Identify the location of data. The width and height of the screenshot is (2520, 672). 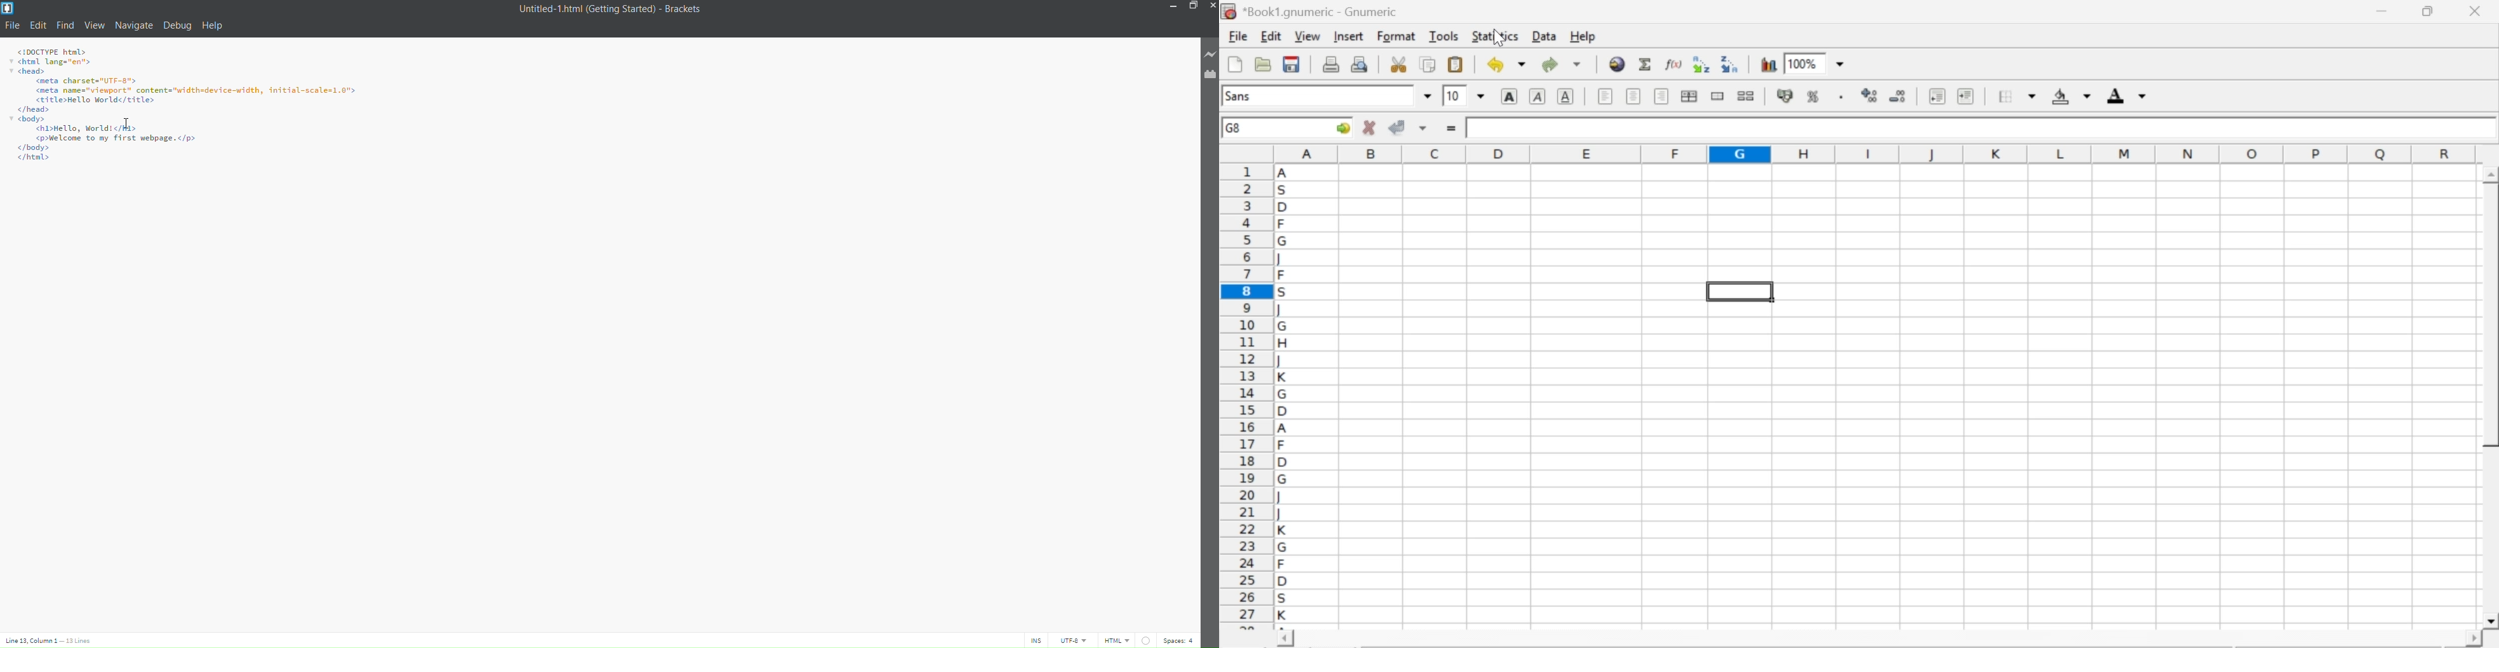
(1546, 35).